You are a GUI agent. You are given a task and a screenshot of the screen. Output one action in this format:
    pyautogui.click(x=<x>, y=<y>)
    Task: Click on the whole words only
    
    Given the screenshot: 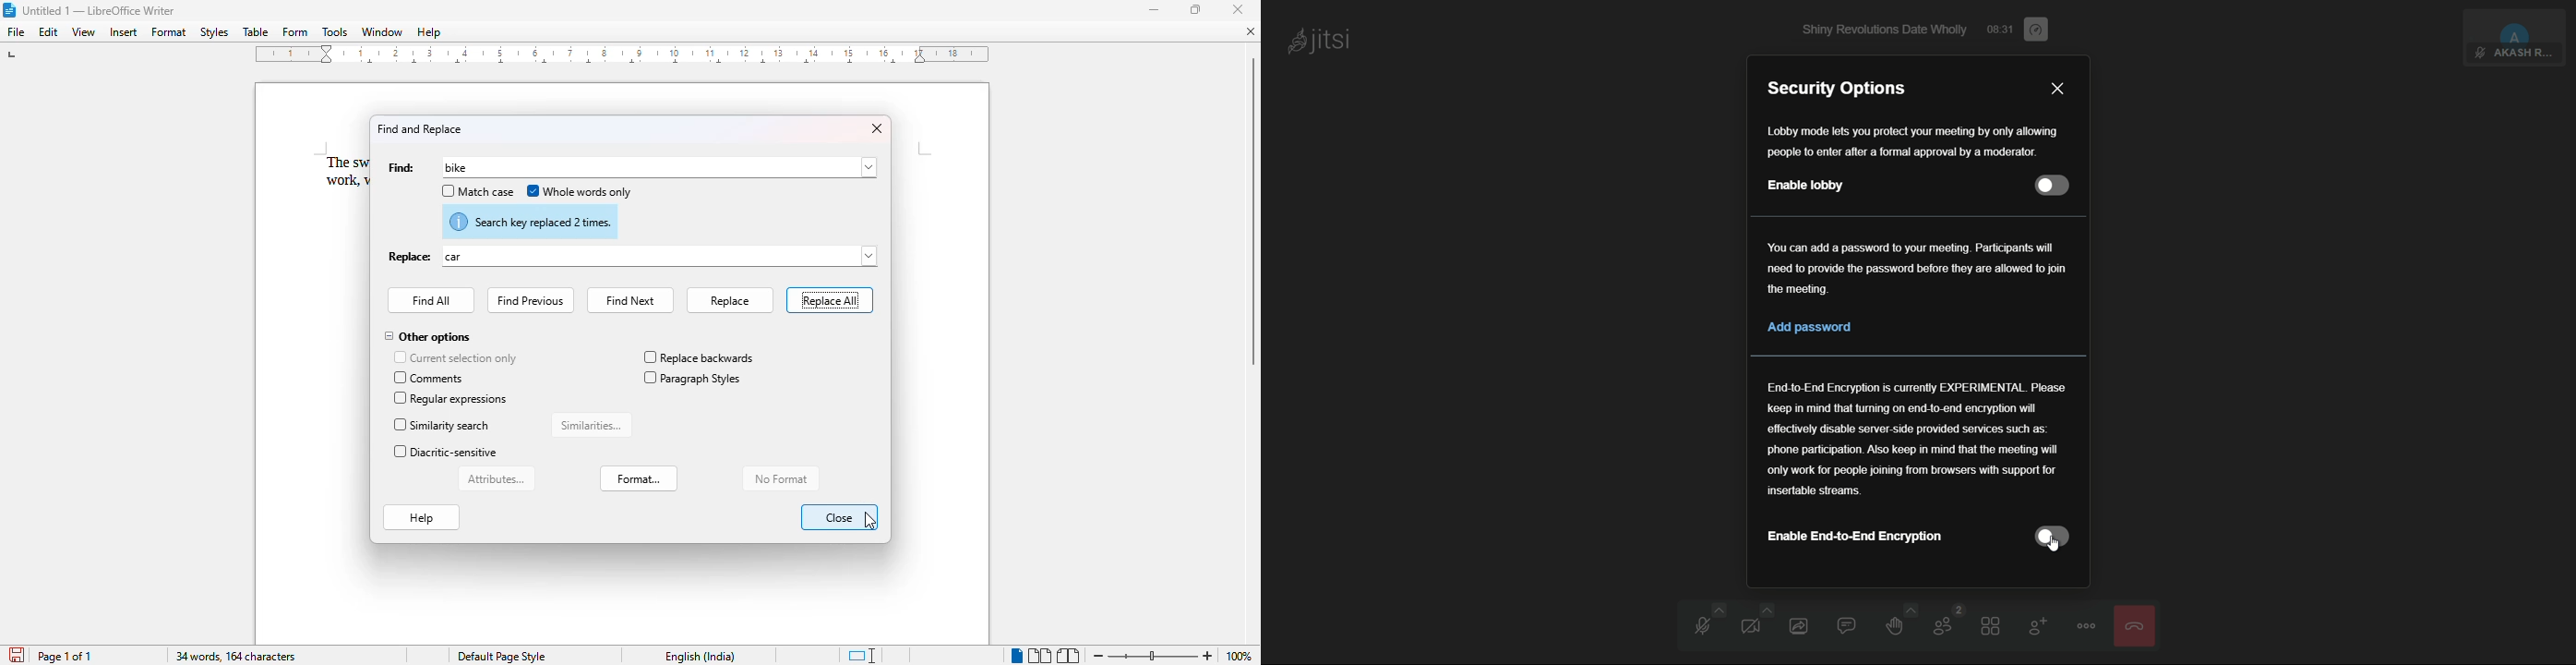 What is the action you would take?
    pyautogui.click(x=580, y=191)
    